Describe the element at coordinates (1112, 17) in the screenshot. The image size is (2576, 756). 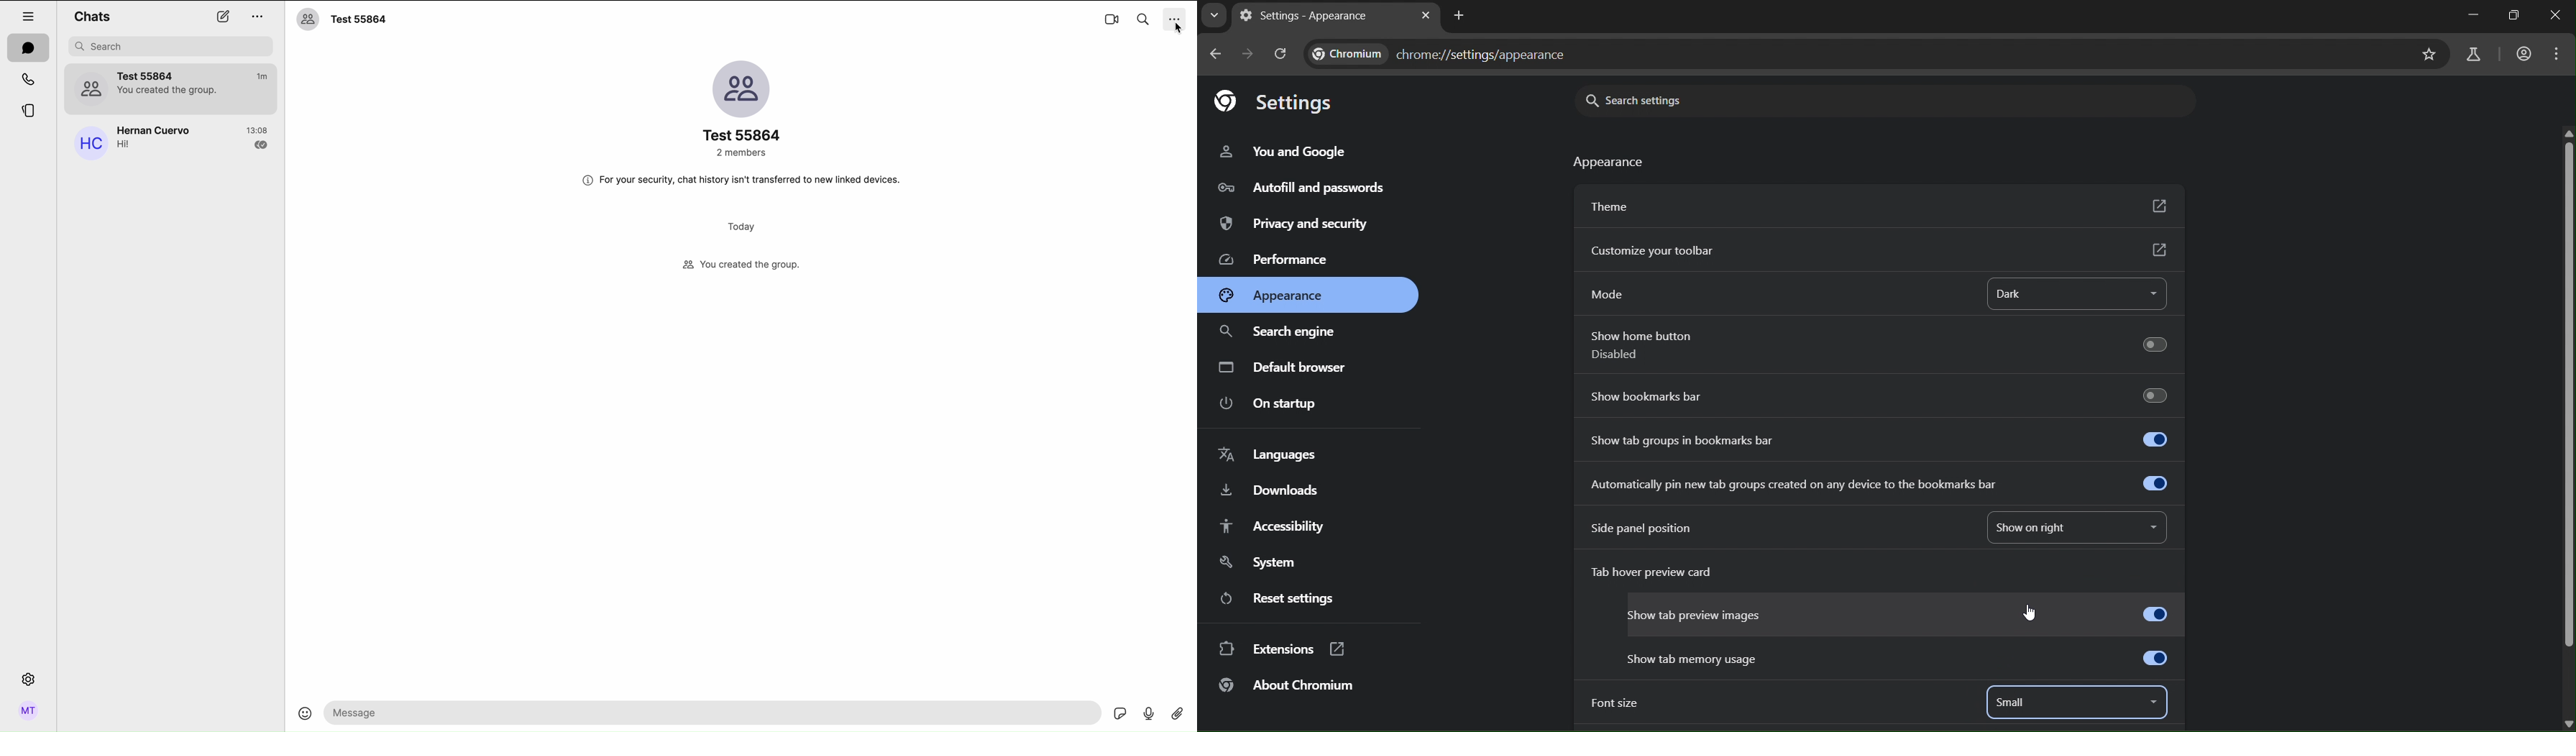
I see `videocall` at that location.